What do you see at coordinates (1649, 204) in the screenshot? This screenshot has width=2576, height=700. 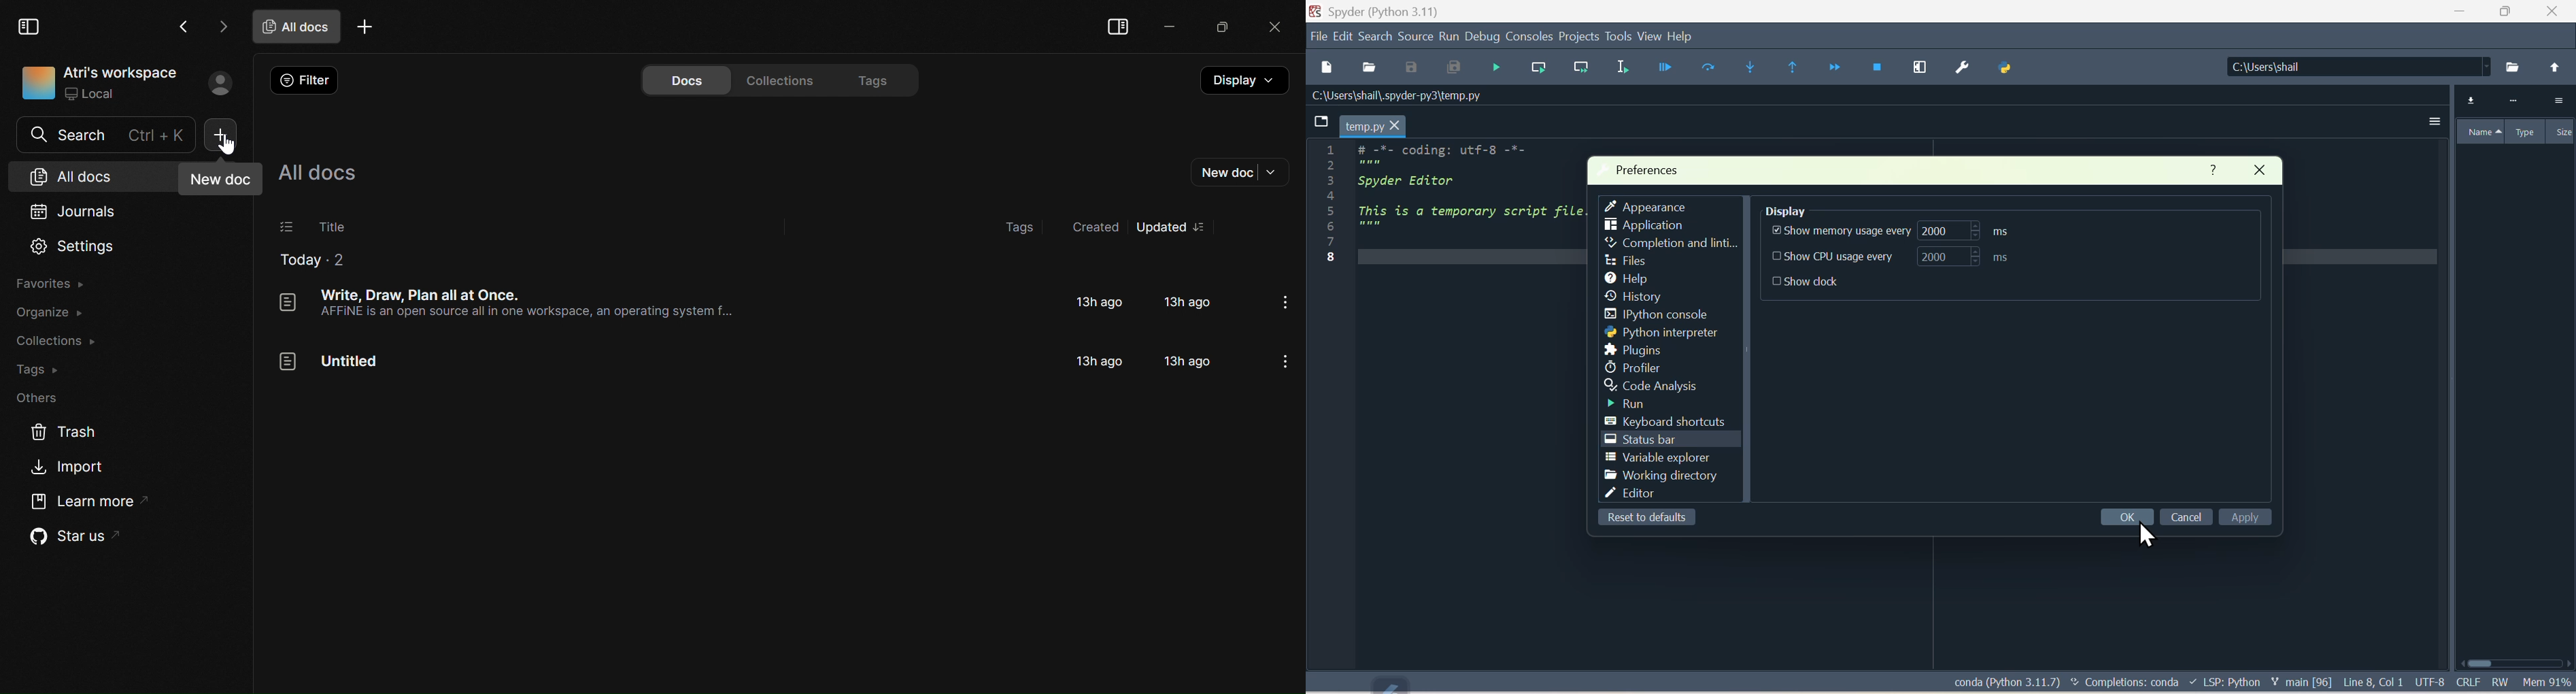 I see `Appearance` at bounding box center [1649, 204].